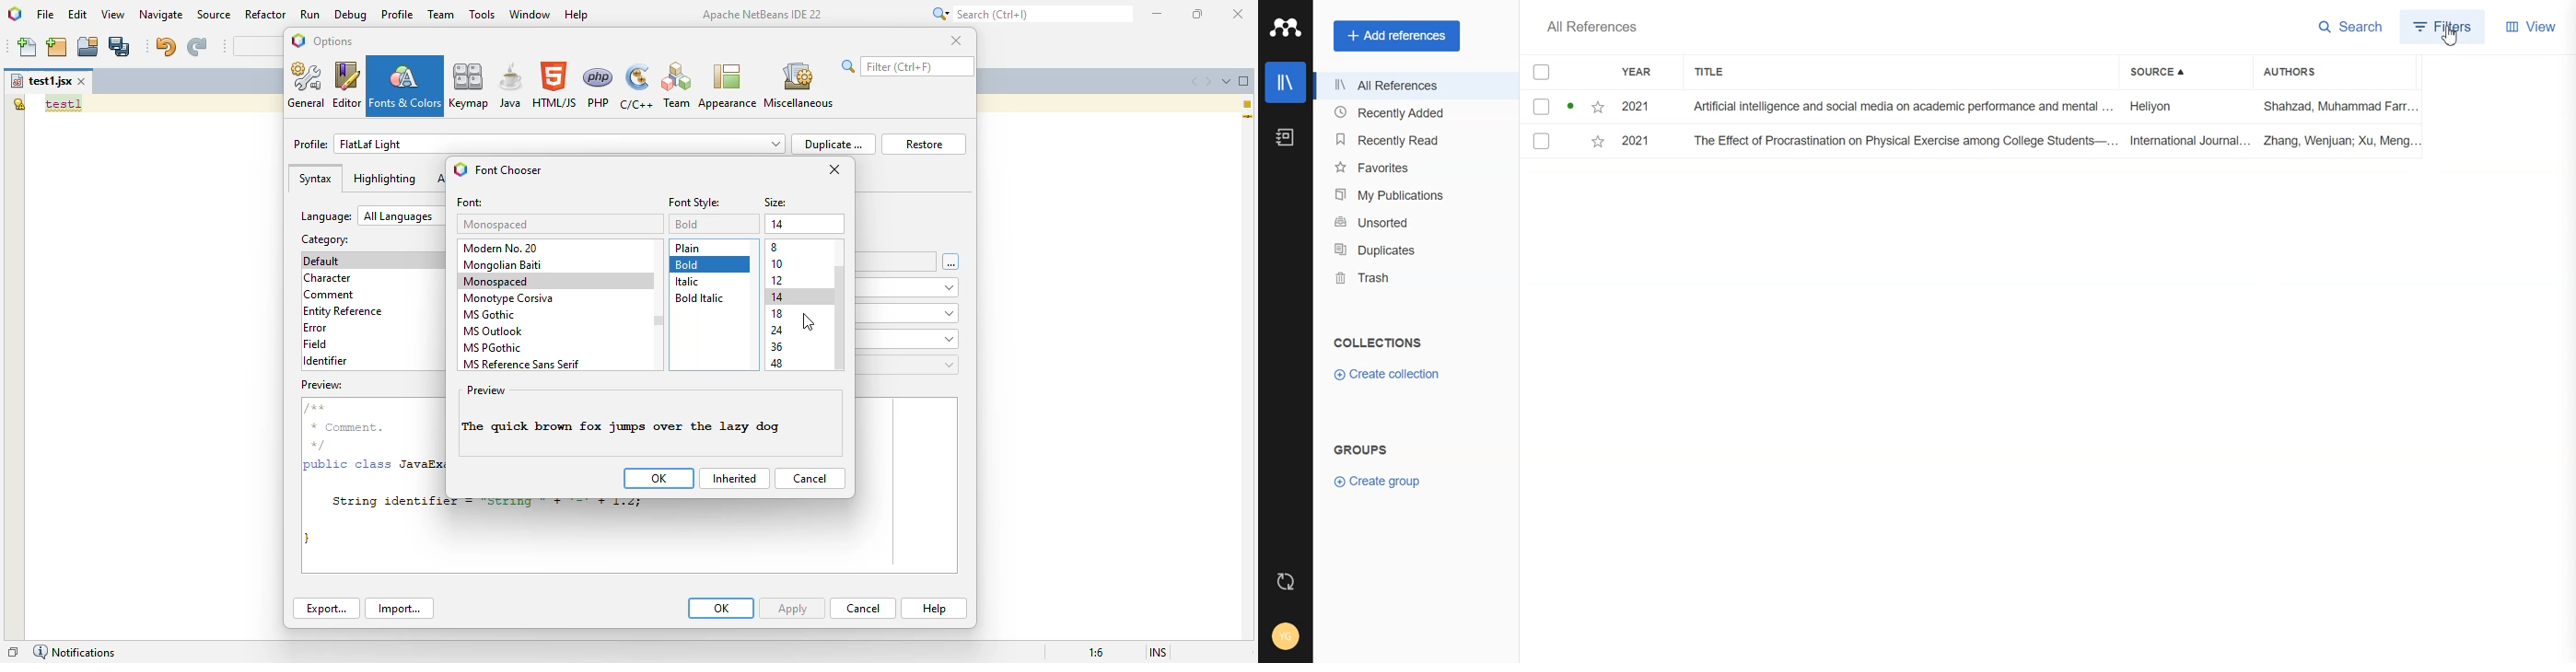 This screenshot has width=2576, height=672. Describe the element at coordinates (778, 280) in the screenshot. I see `12` at that location.